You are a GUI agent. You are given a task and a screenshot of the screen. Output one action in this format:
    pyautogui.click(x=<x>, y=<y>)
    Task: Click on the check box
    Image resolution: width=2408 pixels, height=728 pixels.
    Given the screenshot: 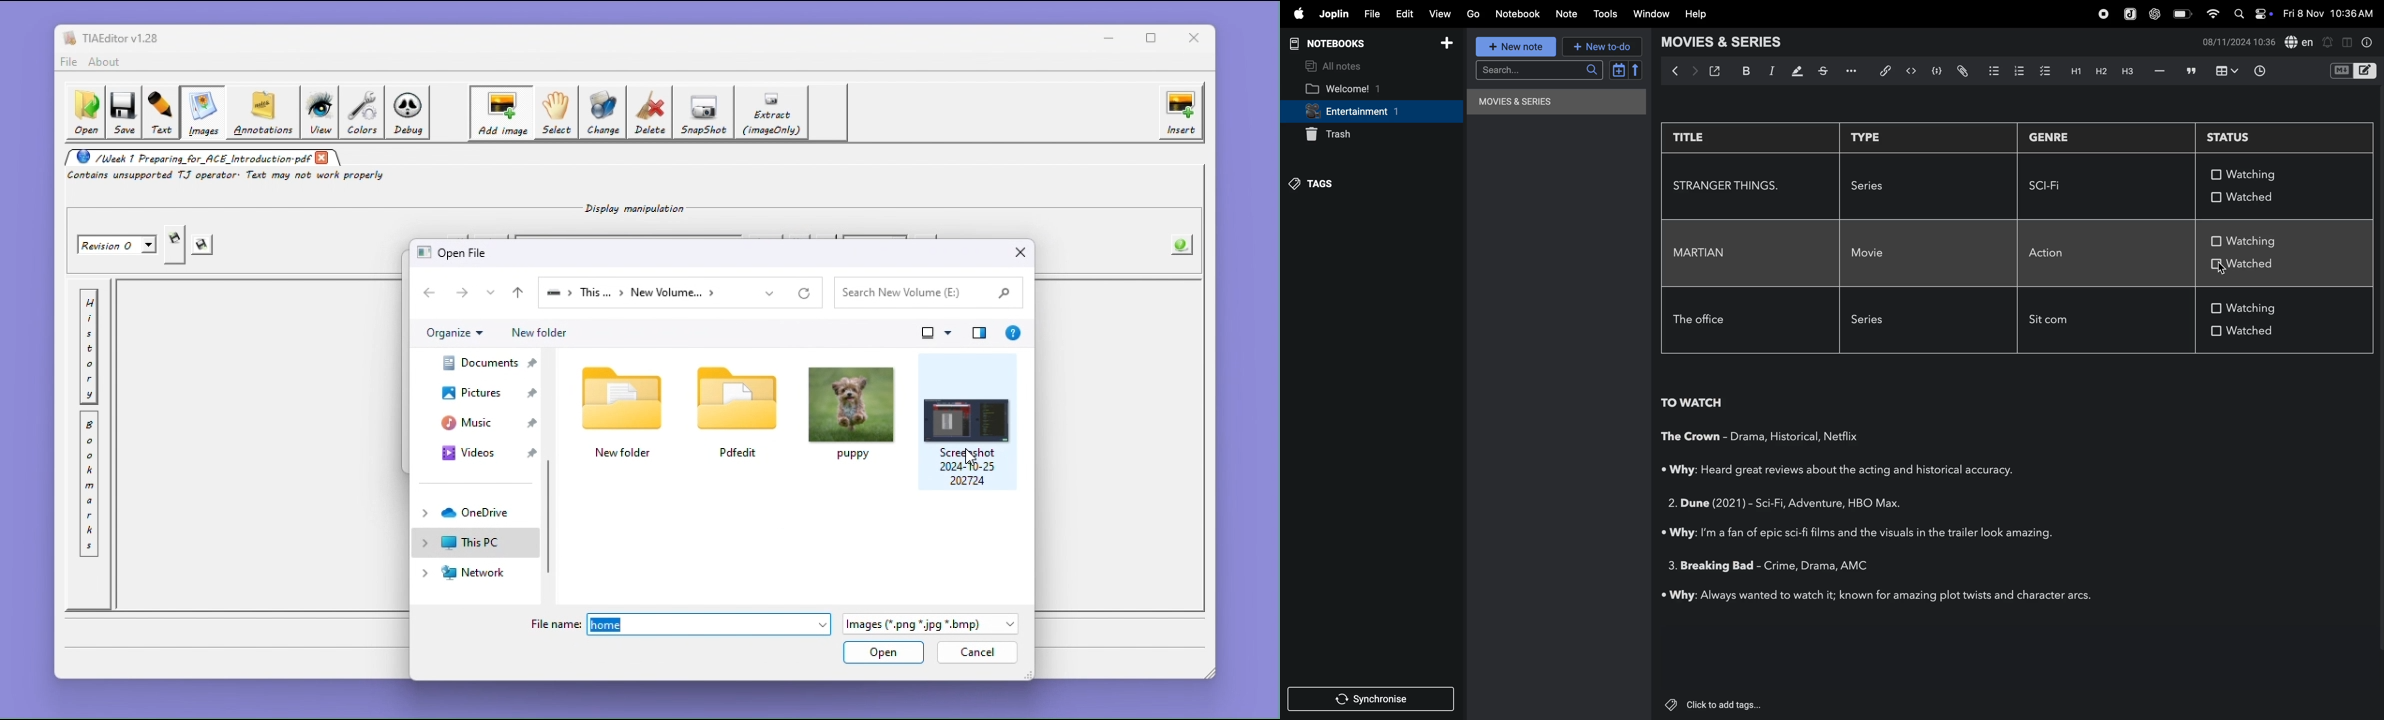 What is the action you would take?
    pyautogui.click(x=2217, y=240)
    